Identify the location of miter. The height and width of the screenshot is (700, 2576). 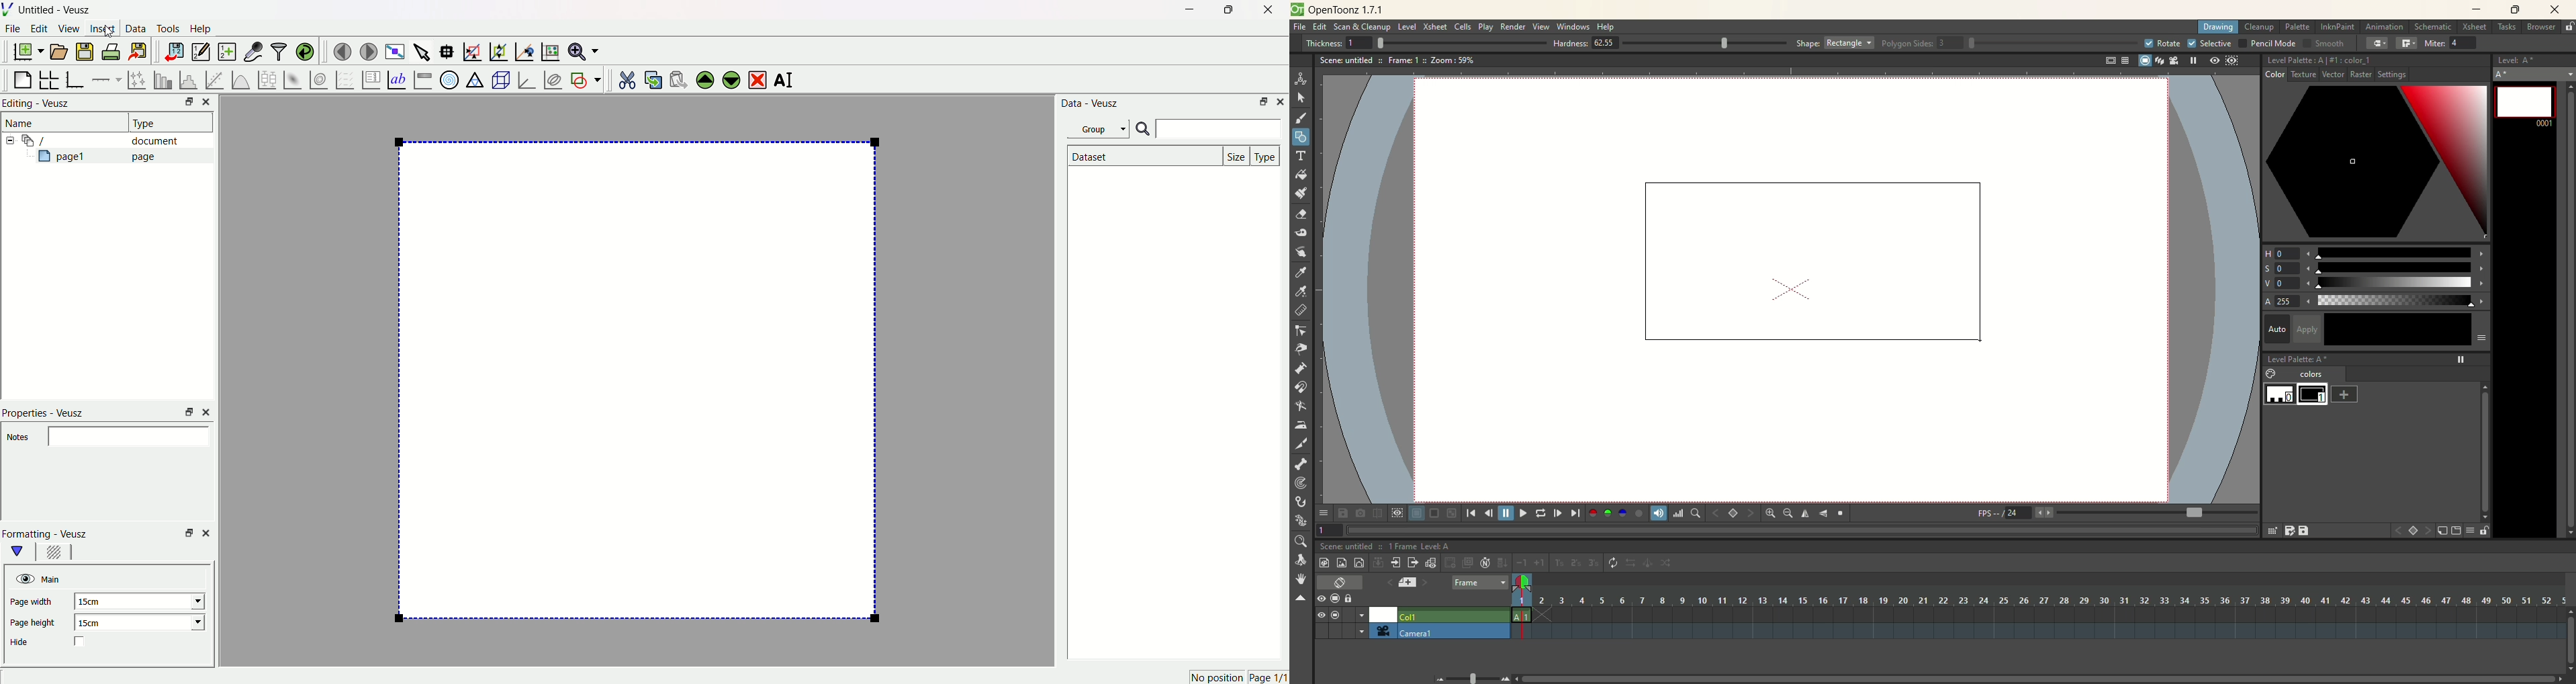
(2453, 43).